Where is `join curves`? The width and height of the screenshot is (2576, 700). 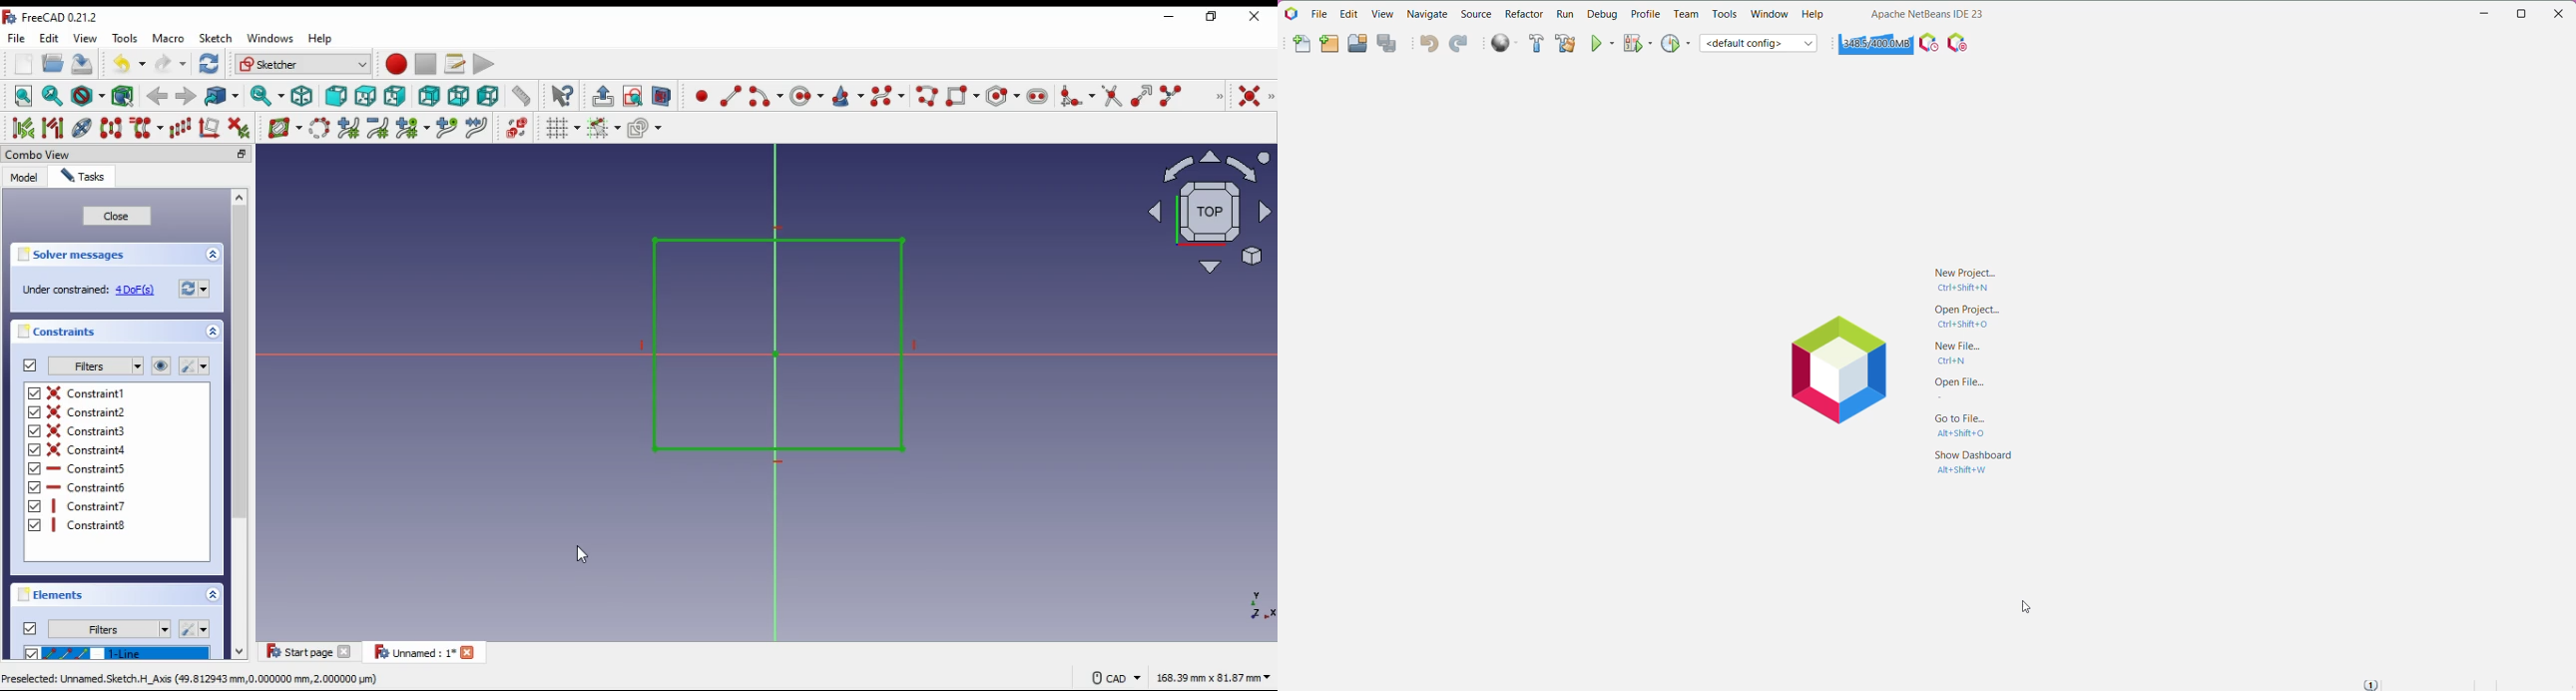 join curves is located at coordinates (476, 128).